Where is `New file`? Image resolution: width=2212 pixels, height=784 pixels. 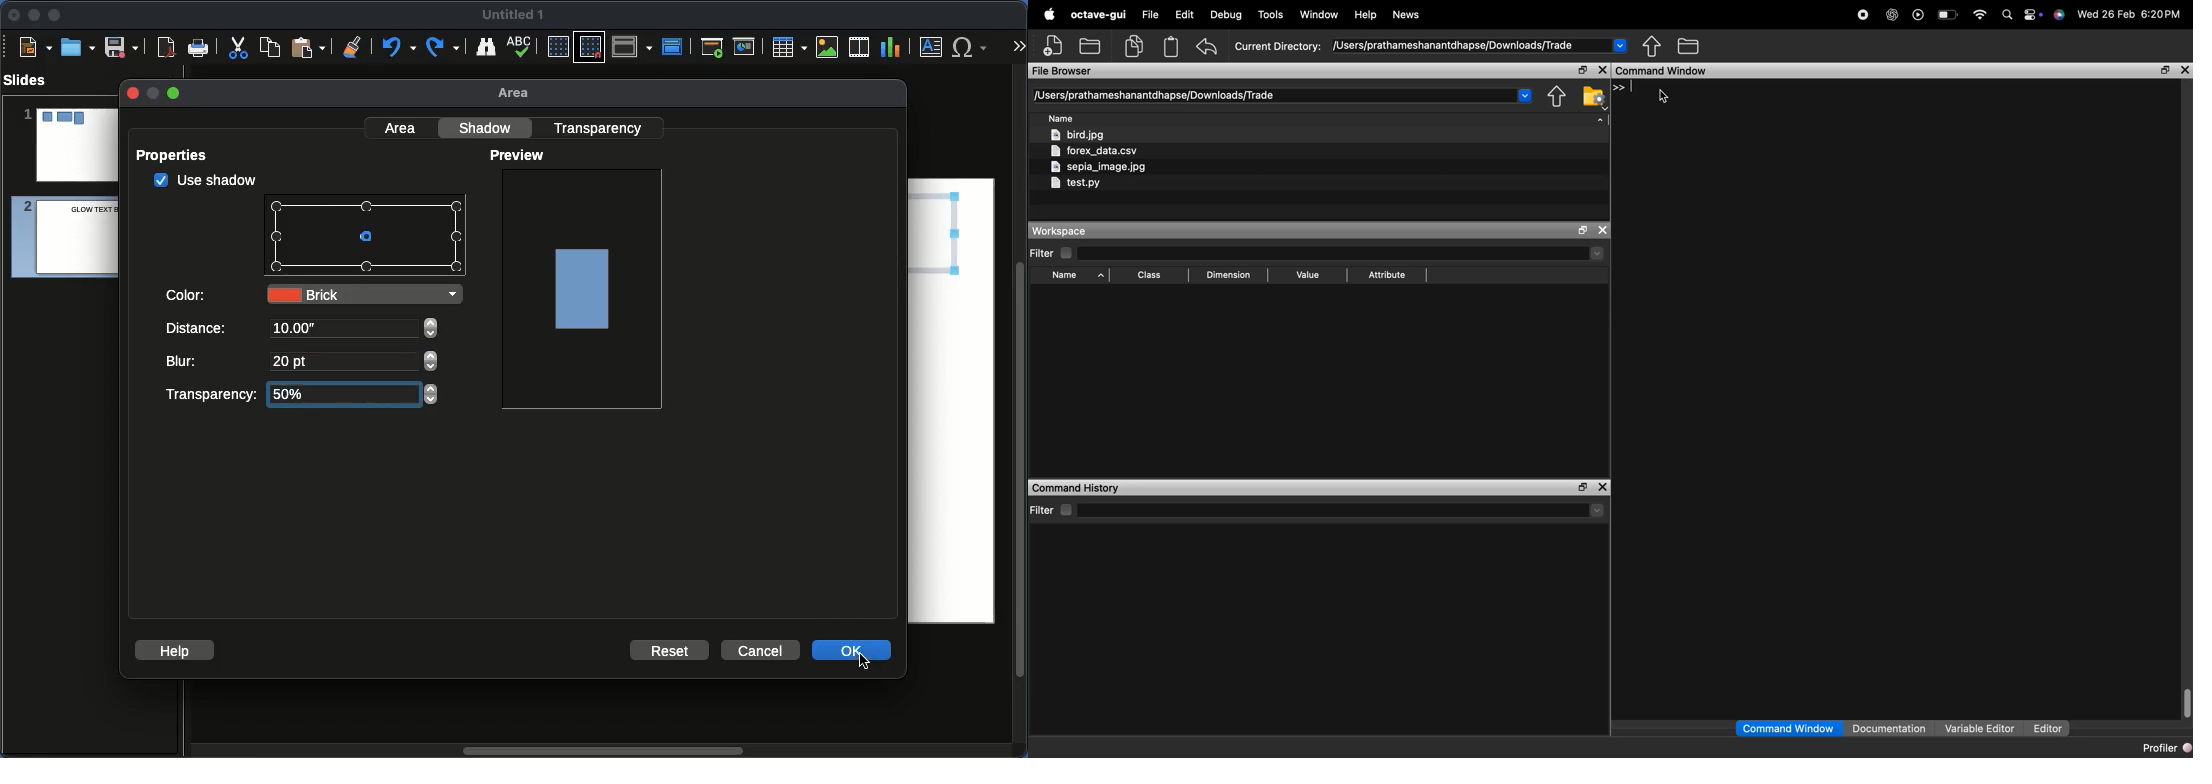
New file is located at coordinates (1052, 45).